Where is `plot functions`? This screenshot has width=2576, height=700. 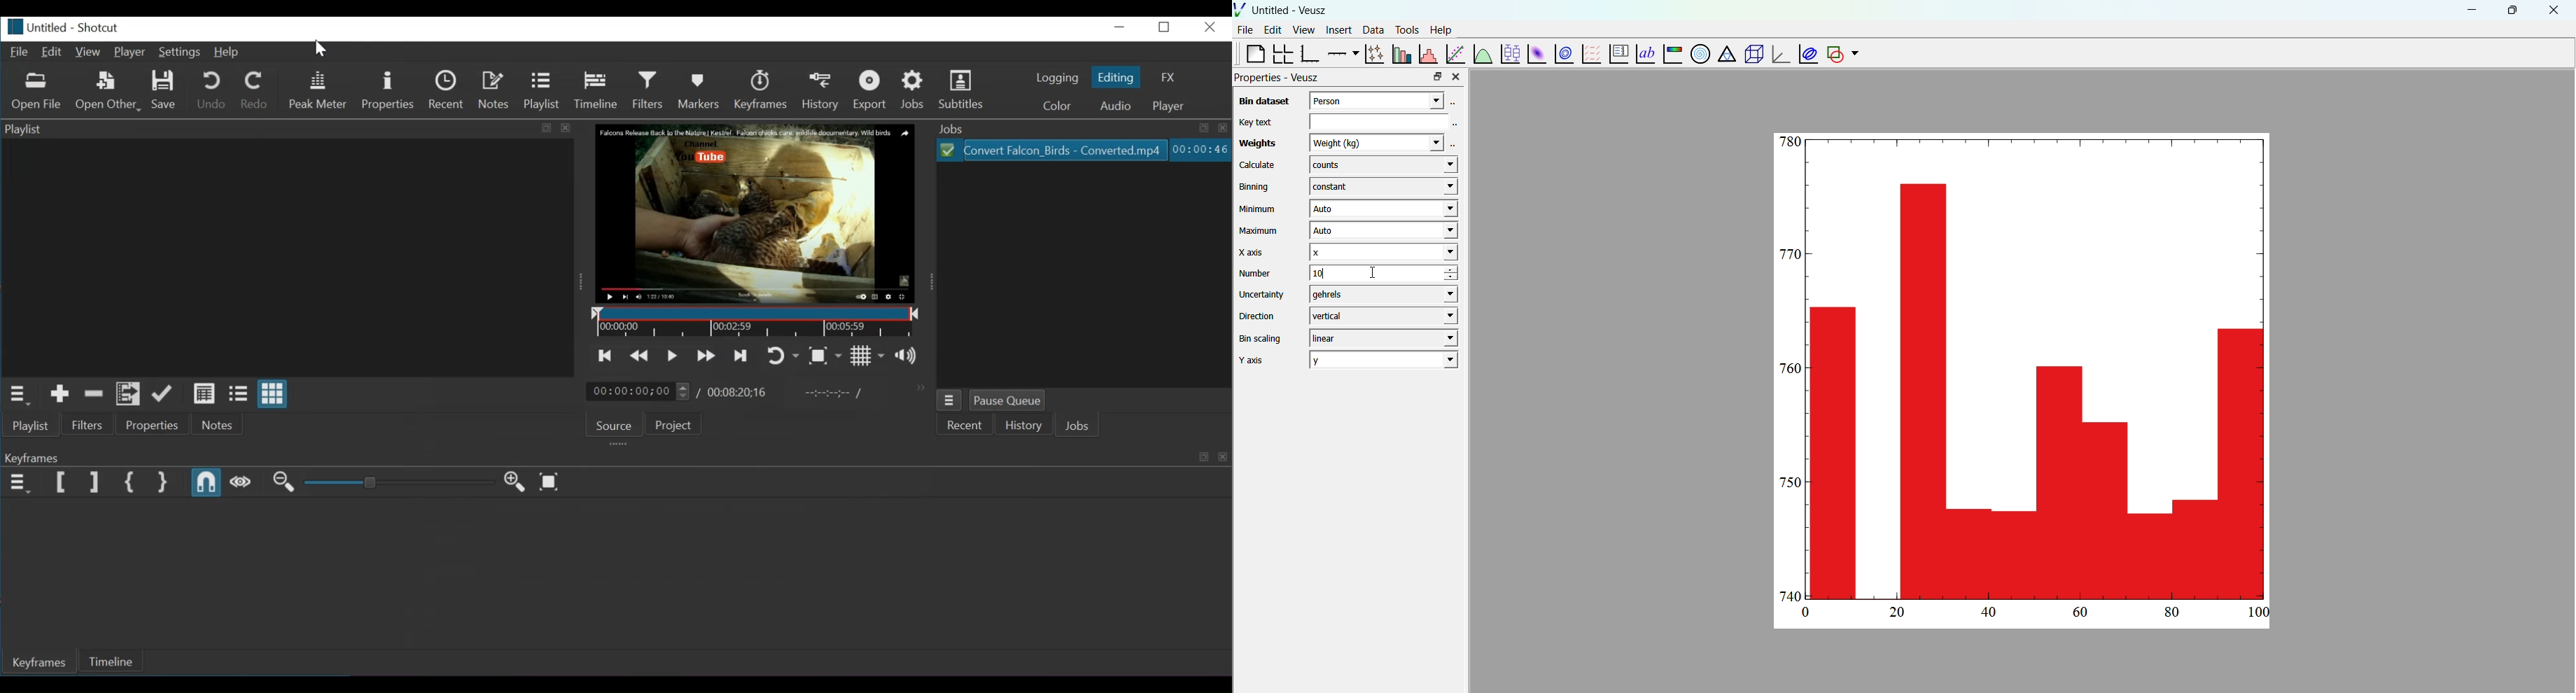 plot functions is located at coordinates (1482, 53).